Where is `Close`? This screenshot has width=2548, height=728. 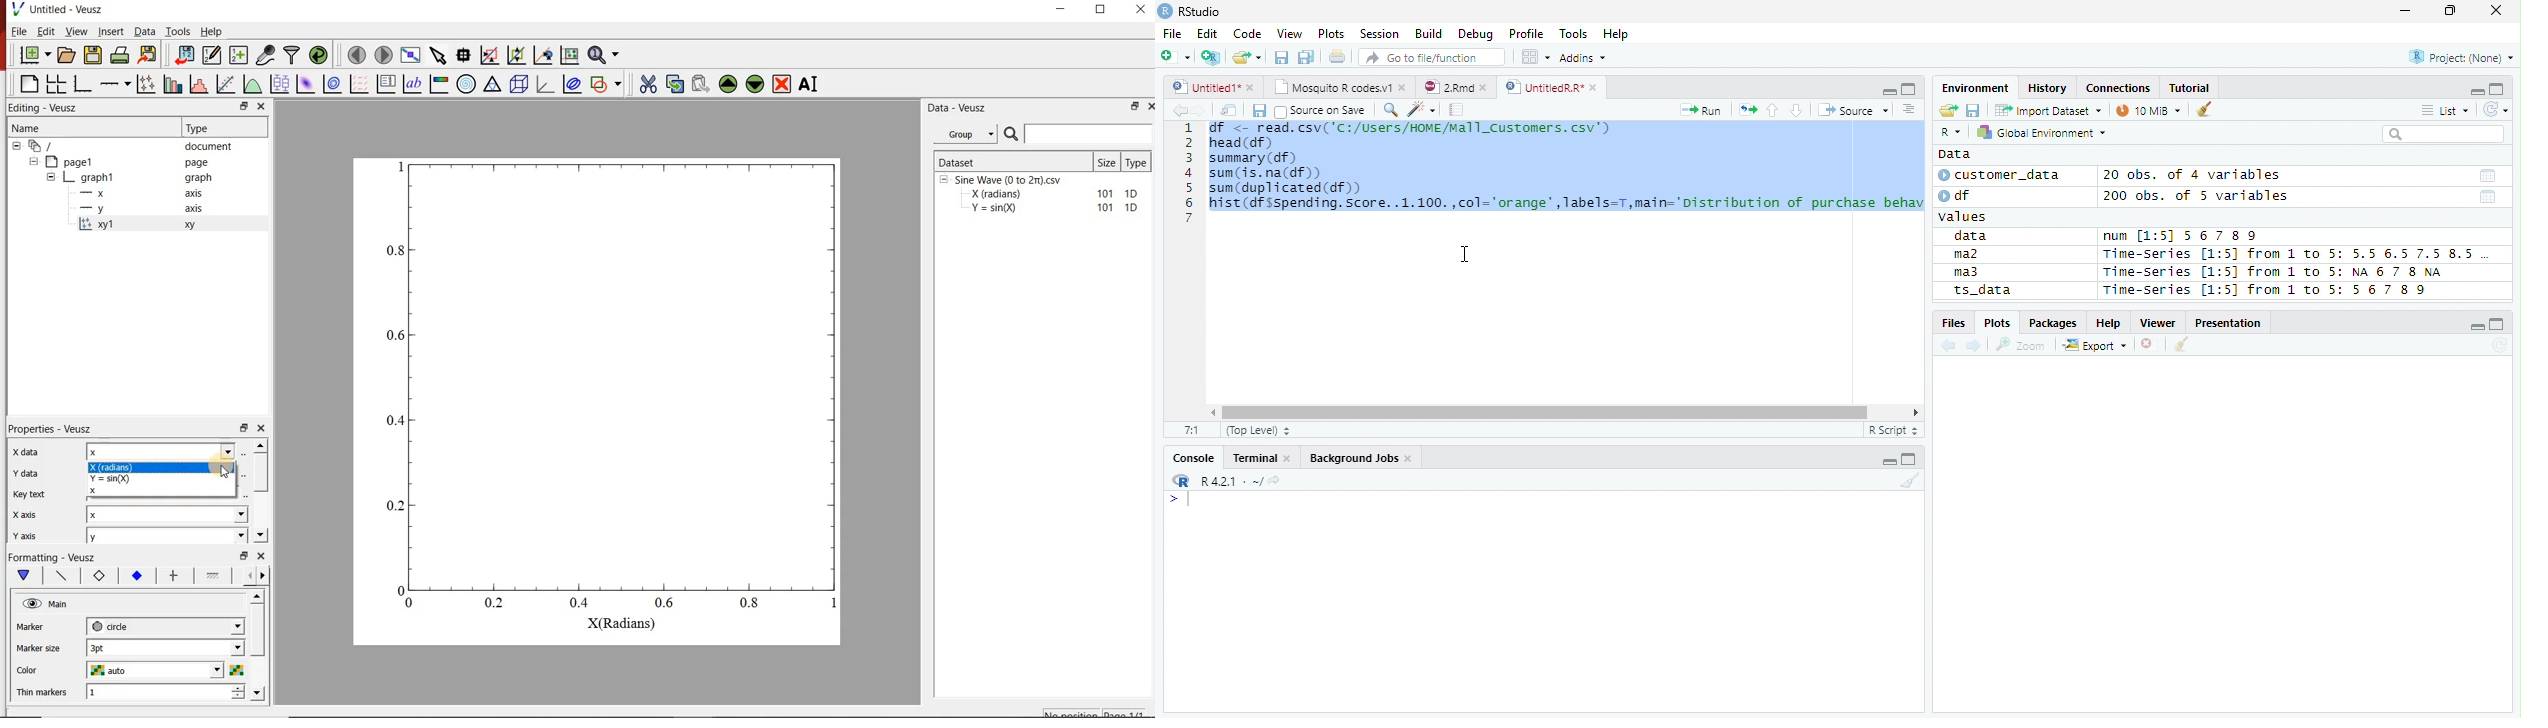
Close is located at coordinates (2495, 11).